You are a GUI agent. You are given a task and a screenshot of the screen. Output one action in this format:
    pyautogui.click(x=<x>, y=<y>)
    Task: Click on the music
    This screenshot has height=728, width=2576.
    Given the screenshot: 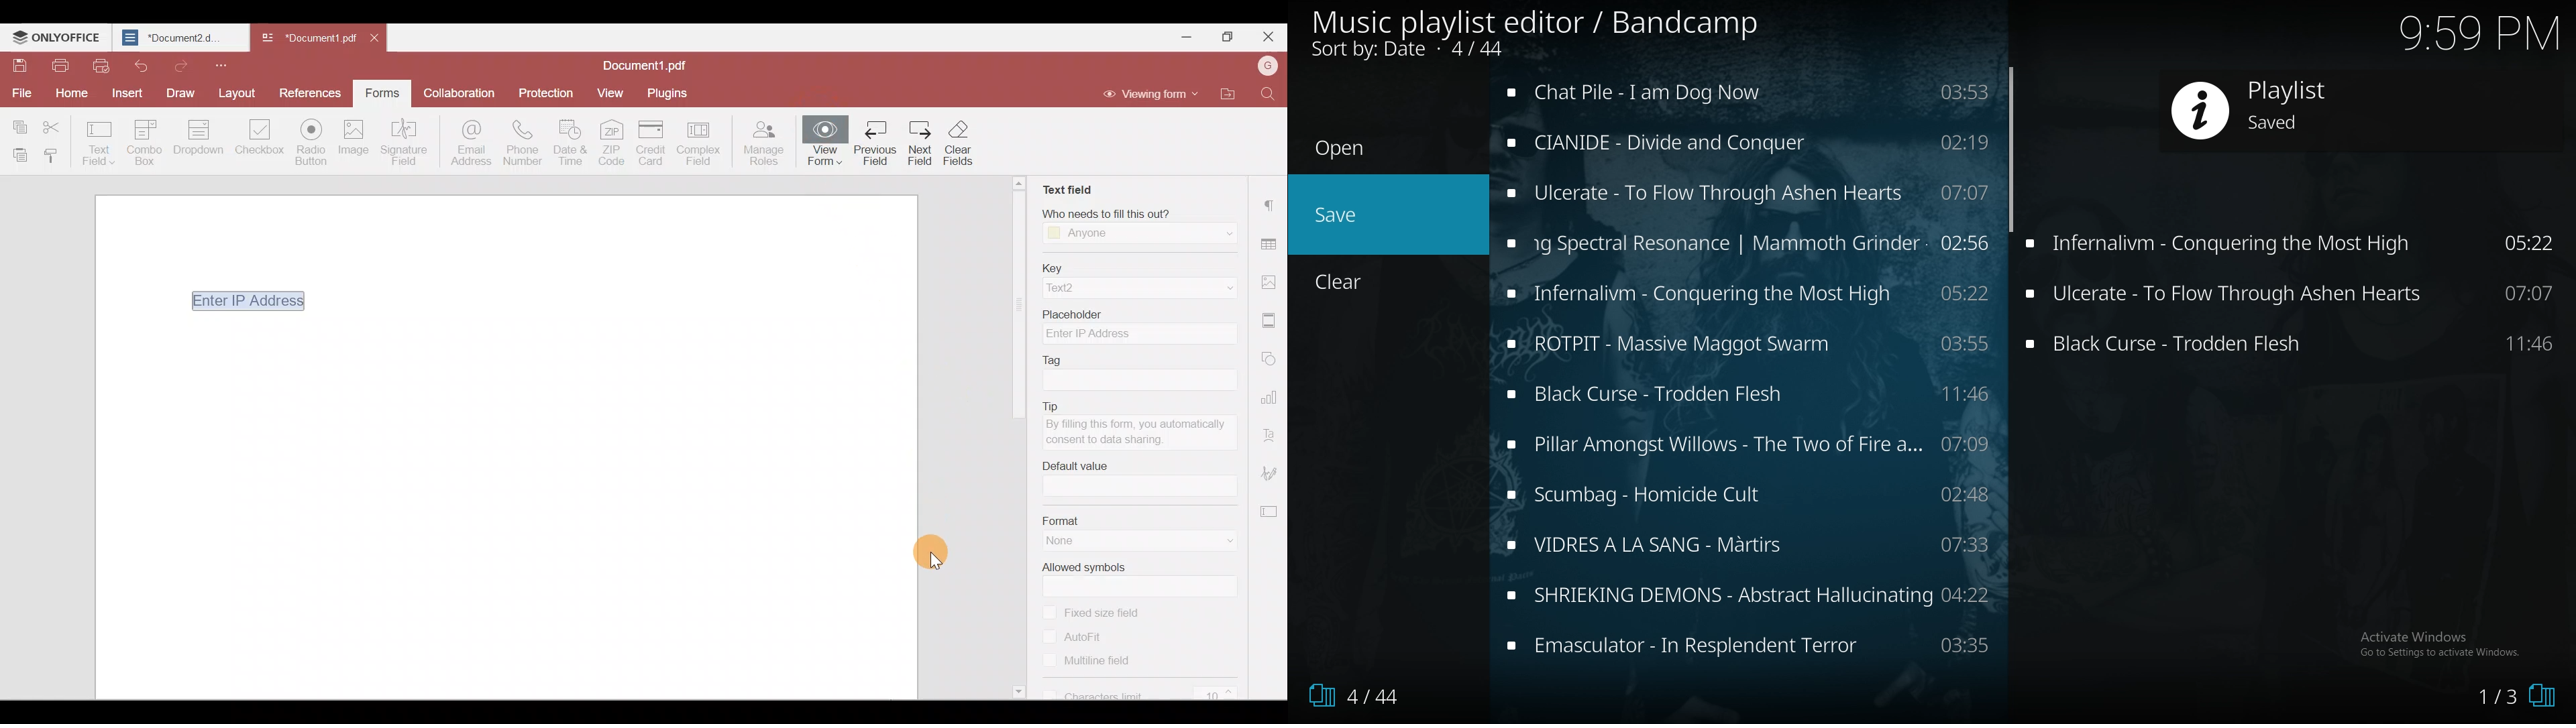 What is the action you would take?
    pyautogui.click(x=1750, y=90)
    